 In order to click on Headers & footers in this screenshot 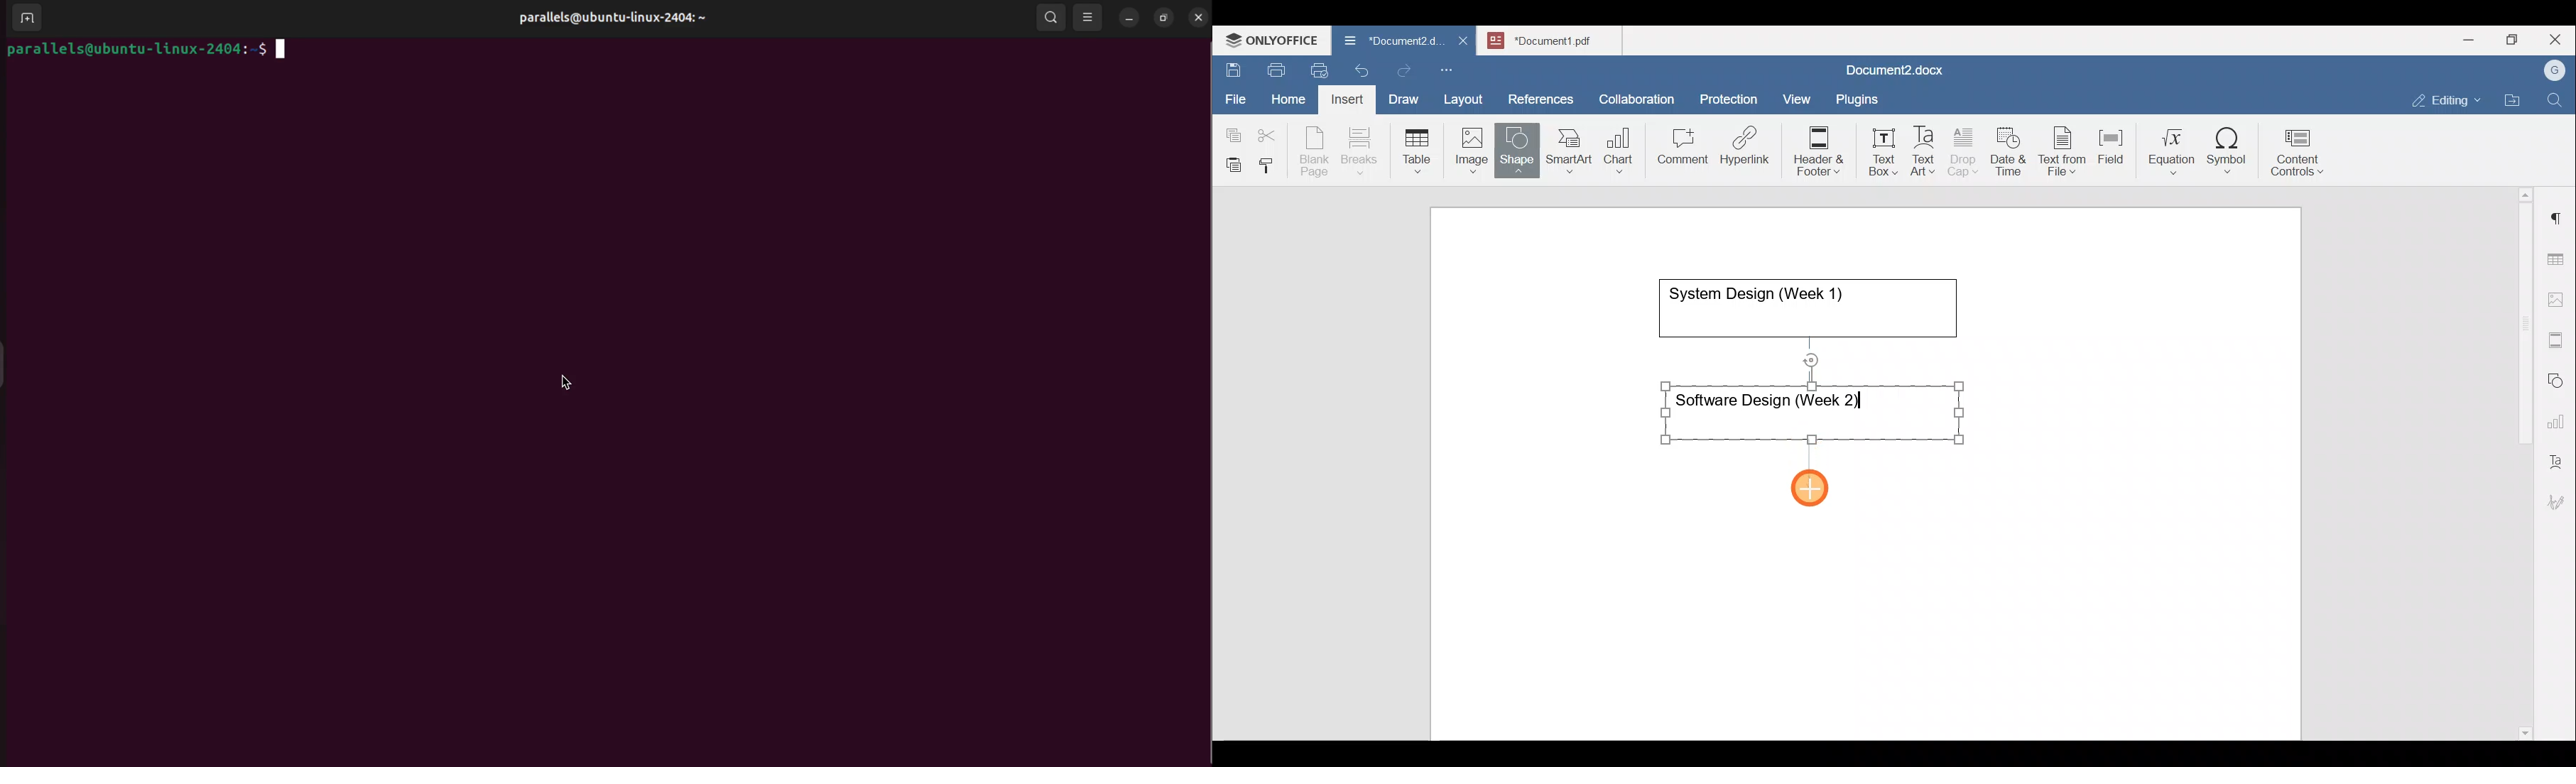, I will do `click(2558, 337)`.